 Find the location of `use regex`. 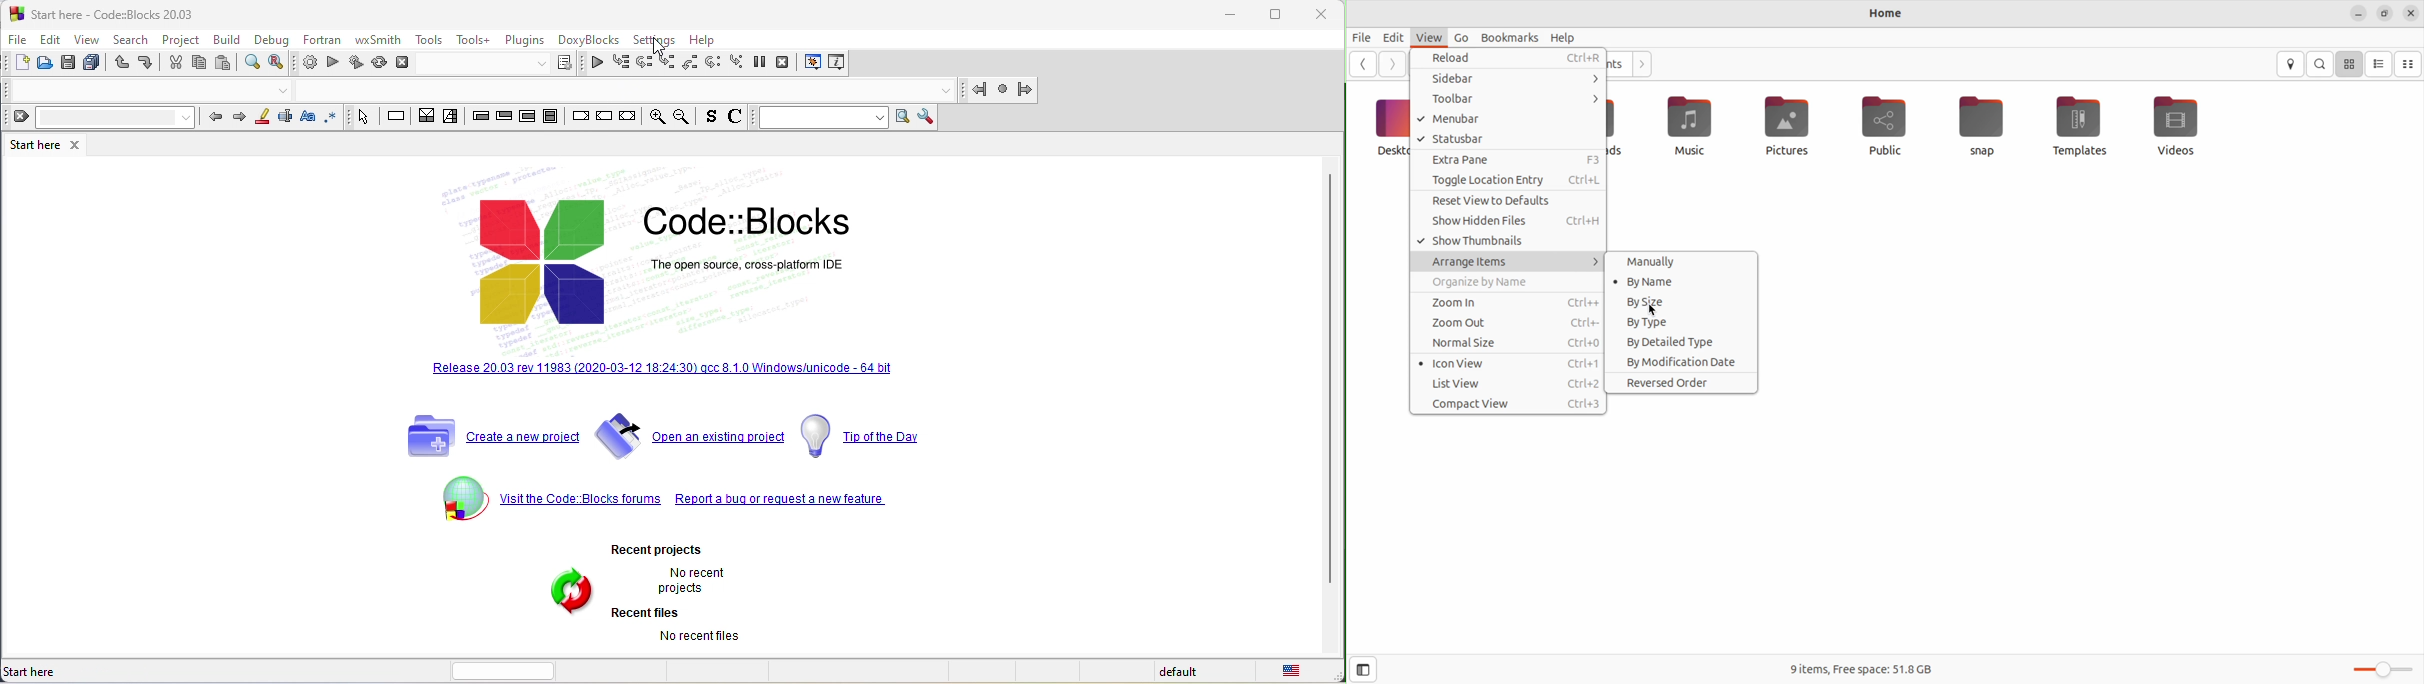

use regex is located at coordinates (337, 117).